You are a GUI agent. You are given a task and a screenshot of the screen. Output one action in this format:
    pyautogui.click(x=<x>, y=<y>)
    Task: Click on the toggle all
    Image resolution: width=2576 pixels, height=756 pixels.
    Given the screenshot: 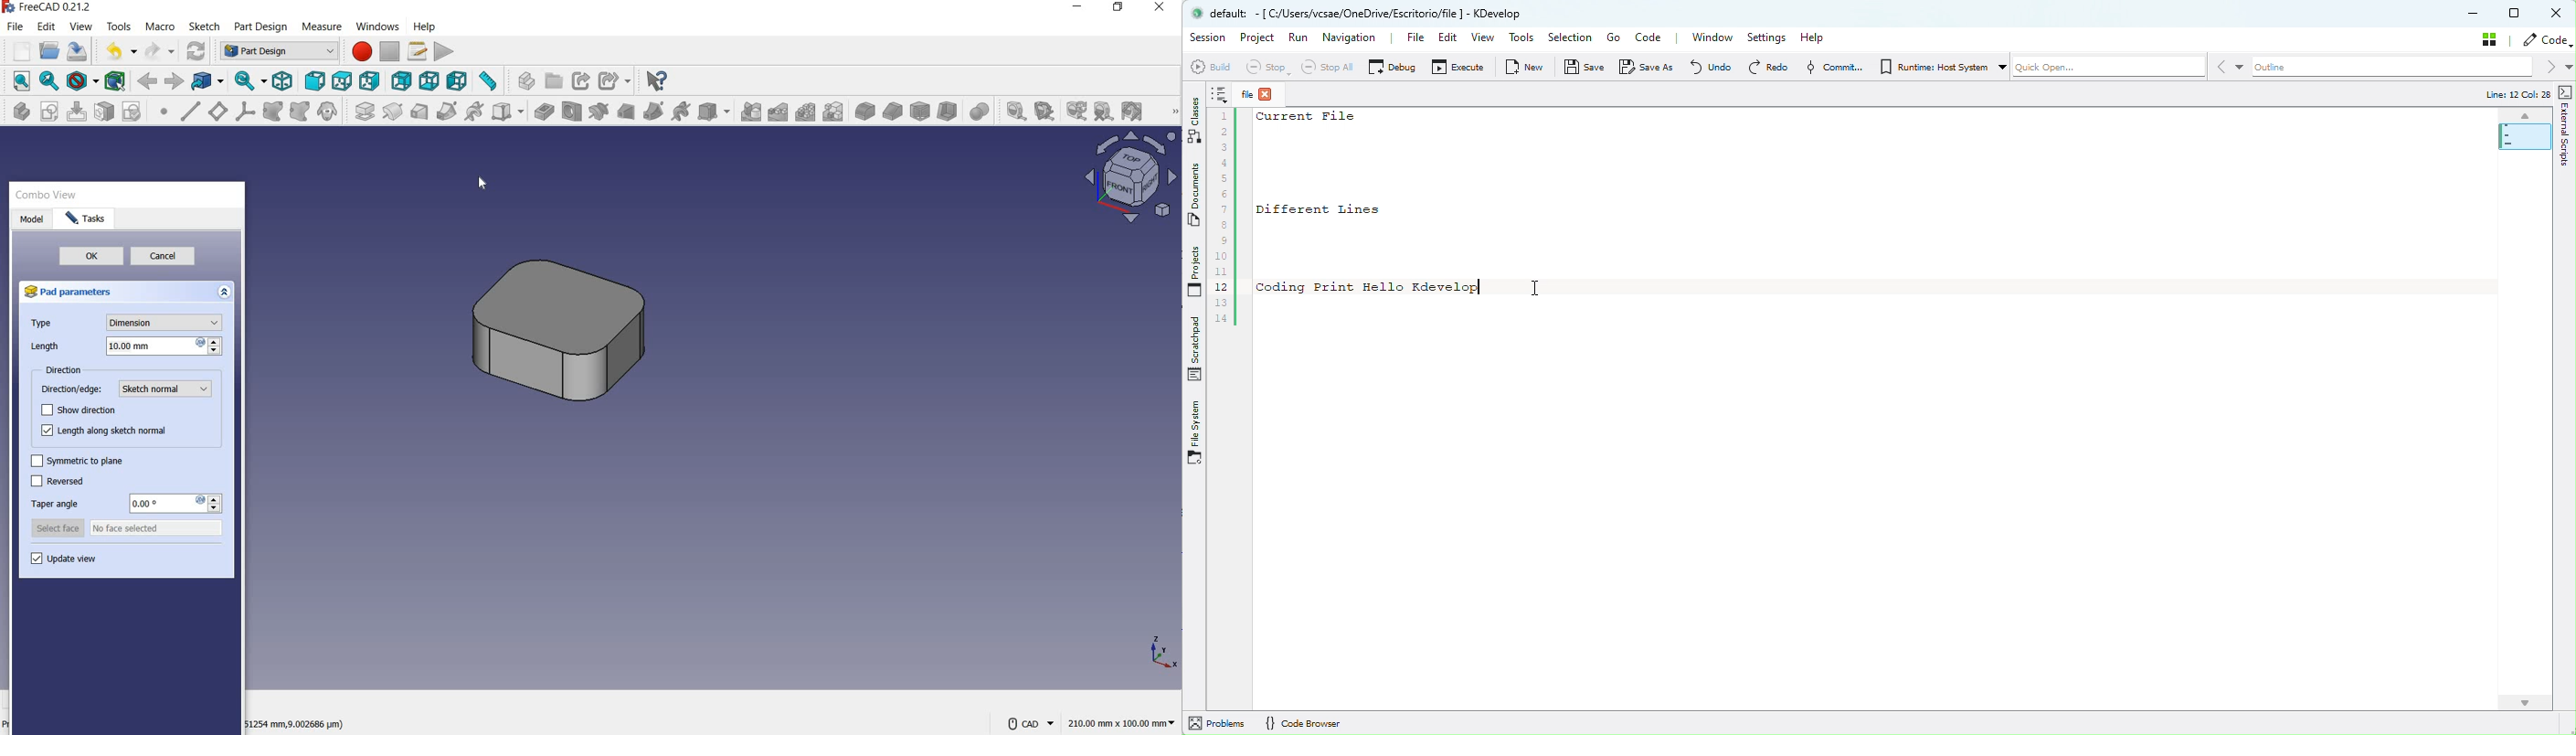 What is the action you would take?
    pyautogui.click(x=1135, y=112)
    